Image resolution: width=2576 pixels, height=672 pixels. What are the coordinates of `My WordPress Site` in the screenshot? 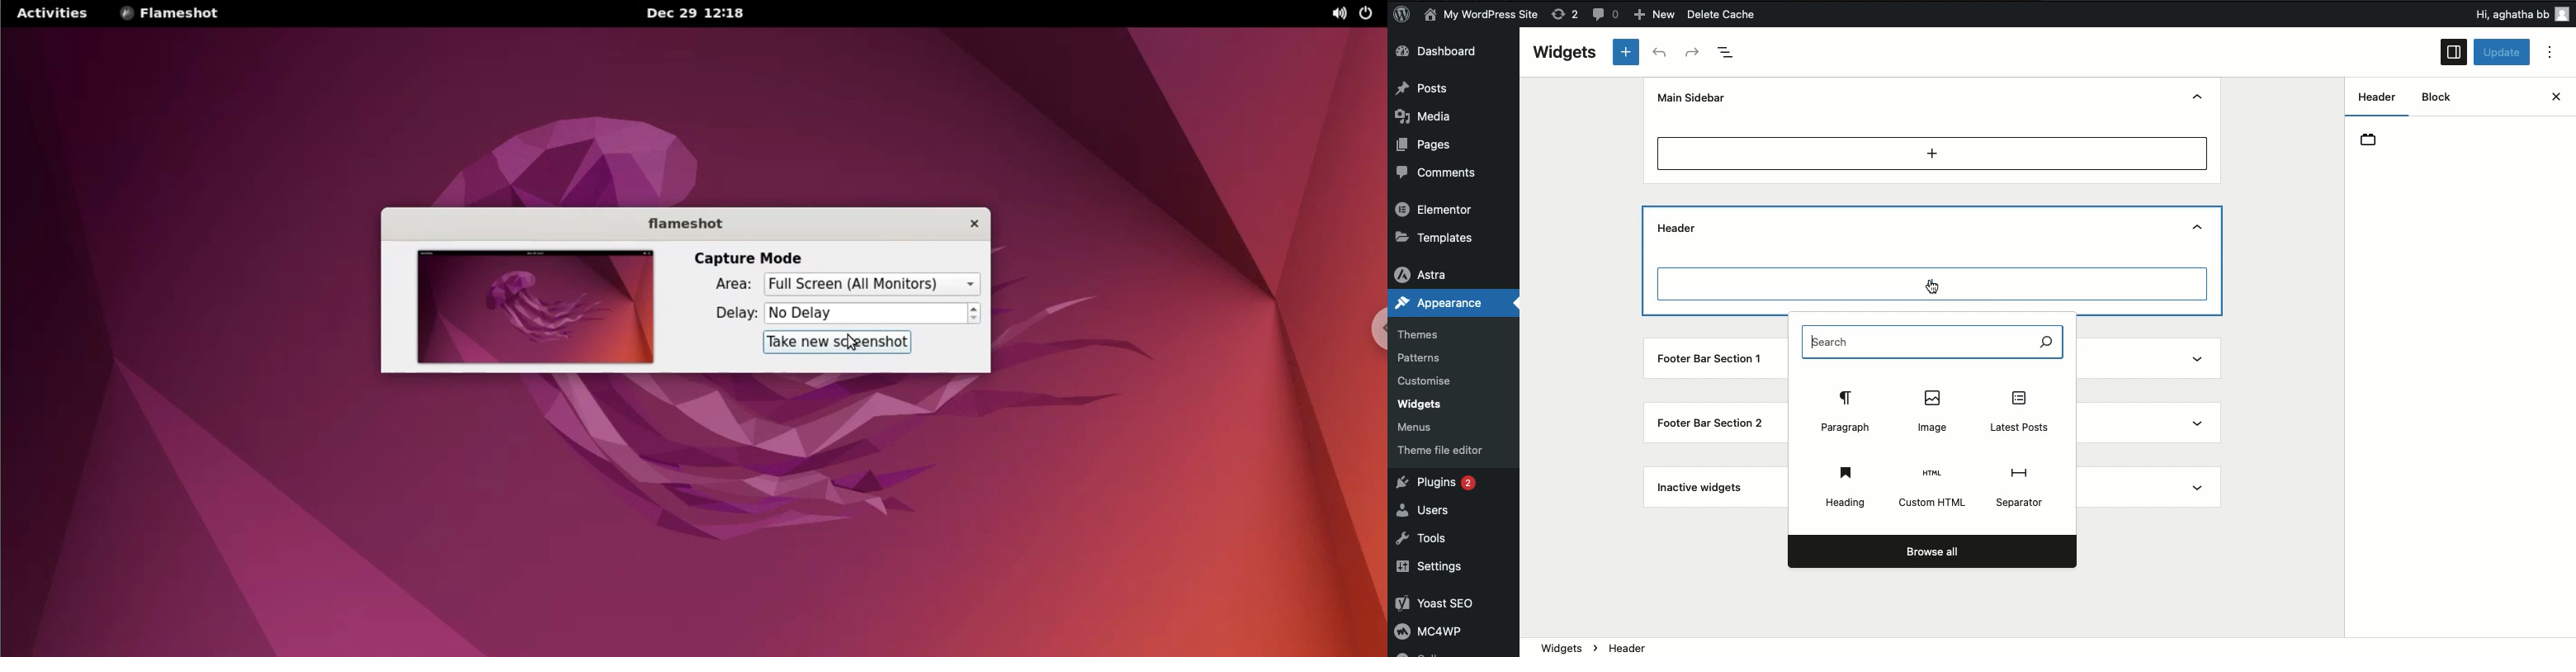 It's located at (1481, 15).